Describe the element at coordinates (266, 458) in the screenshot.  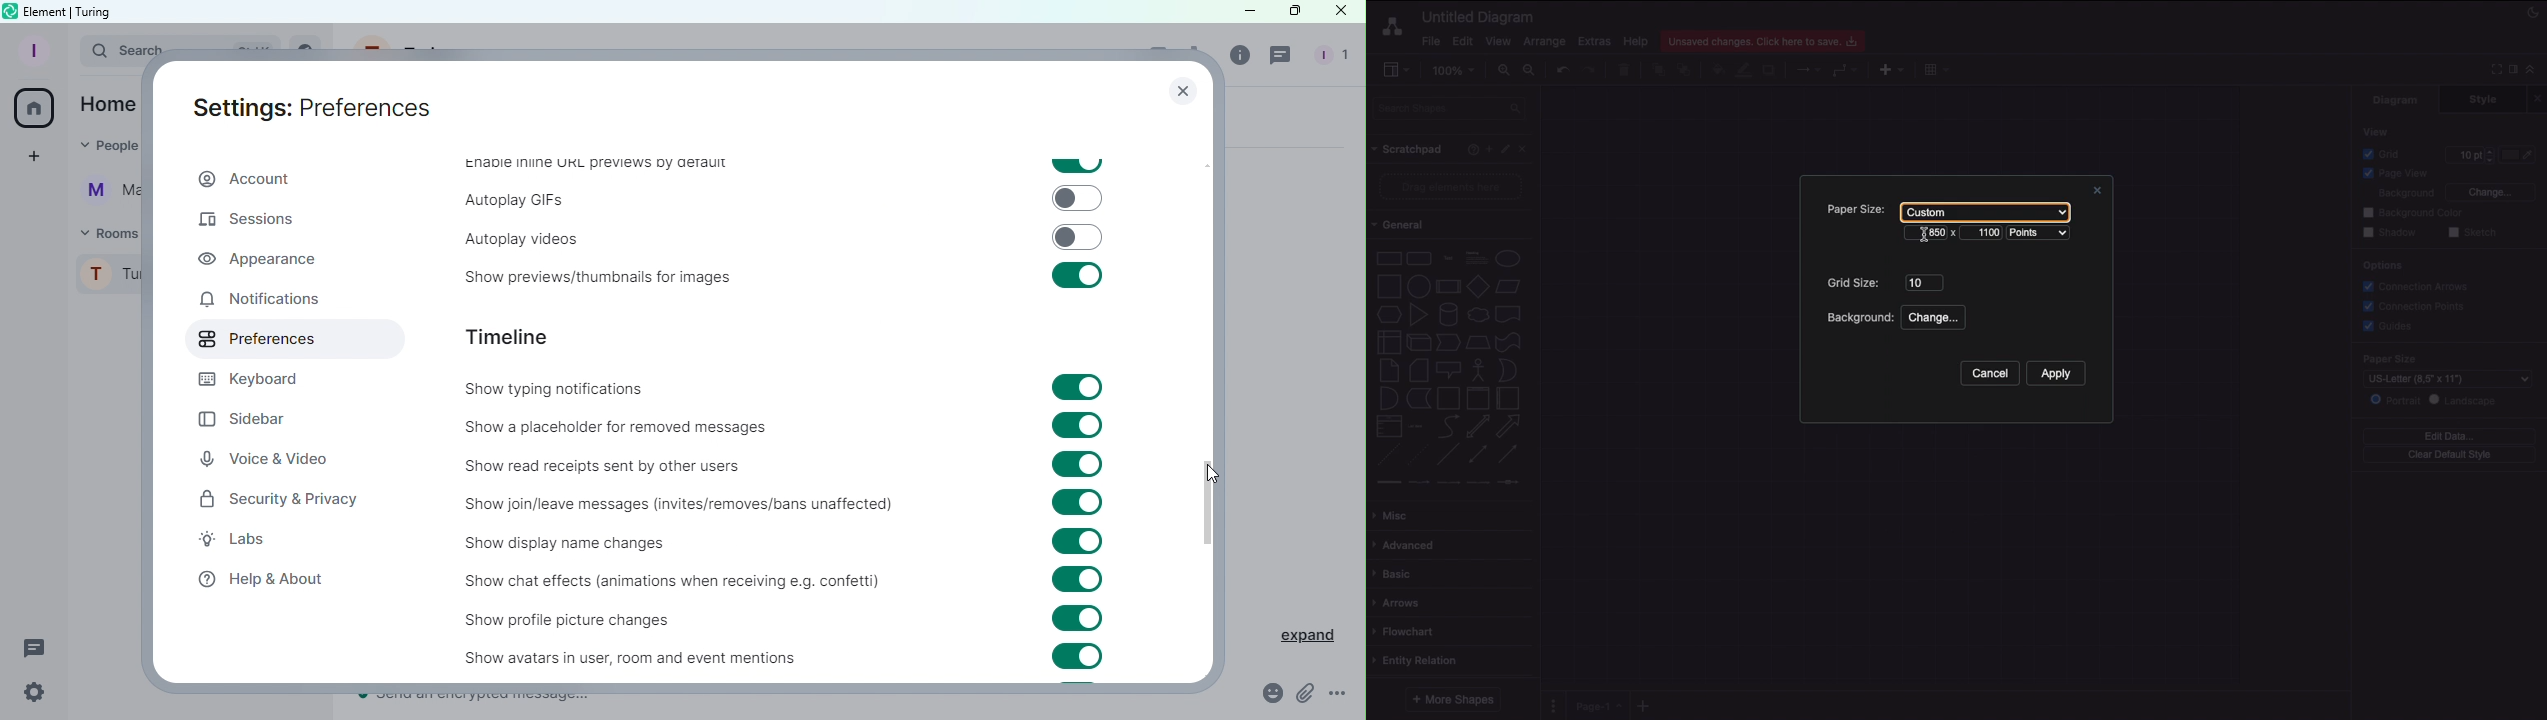
I see `Voice and video` at that location.